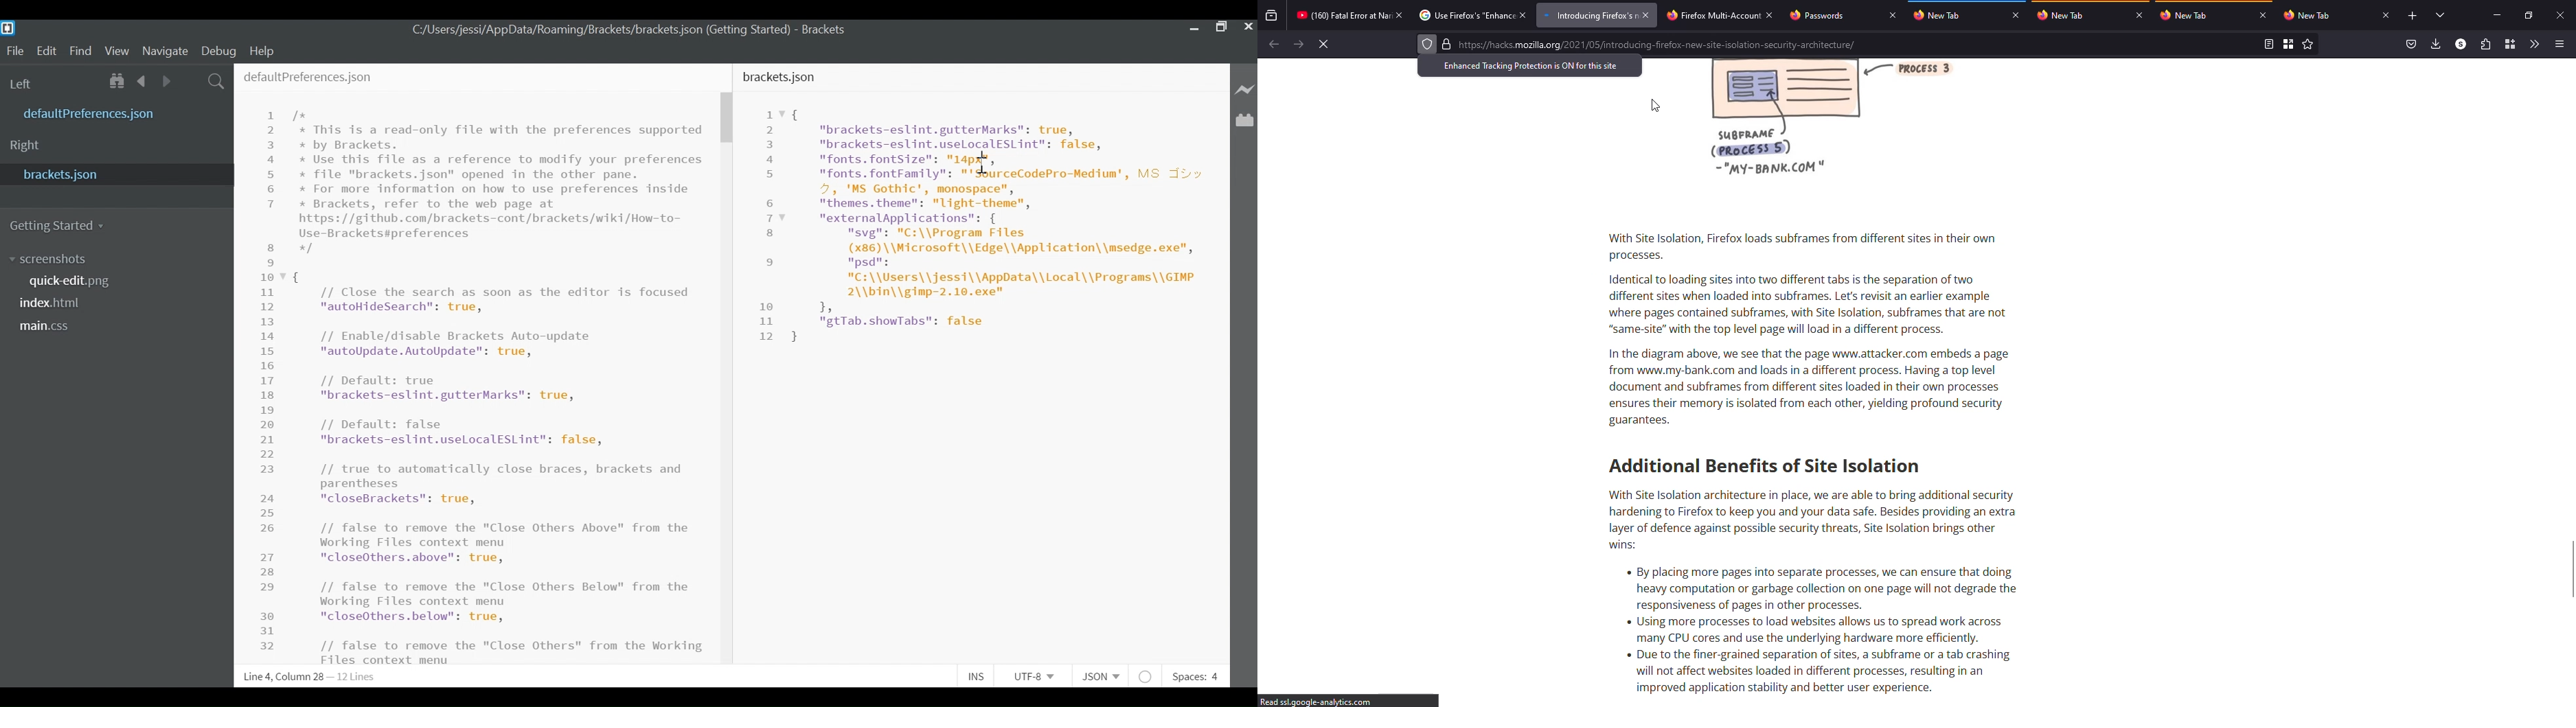 The height and width of the screenshot is (728, 2576). Describe the element at coordinates (2268, 44) in the screenshot. I see `read` at that location.